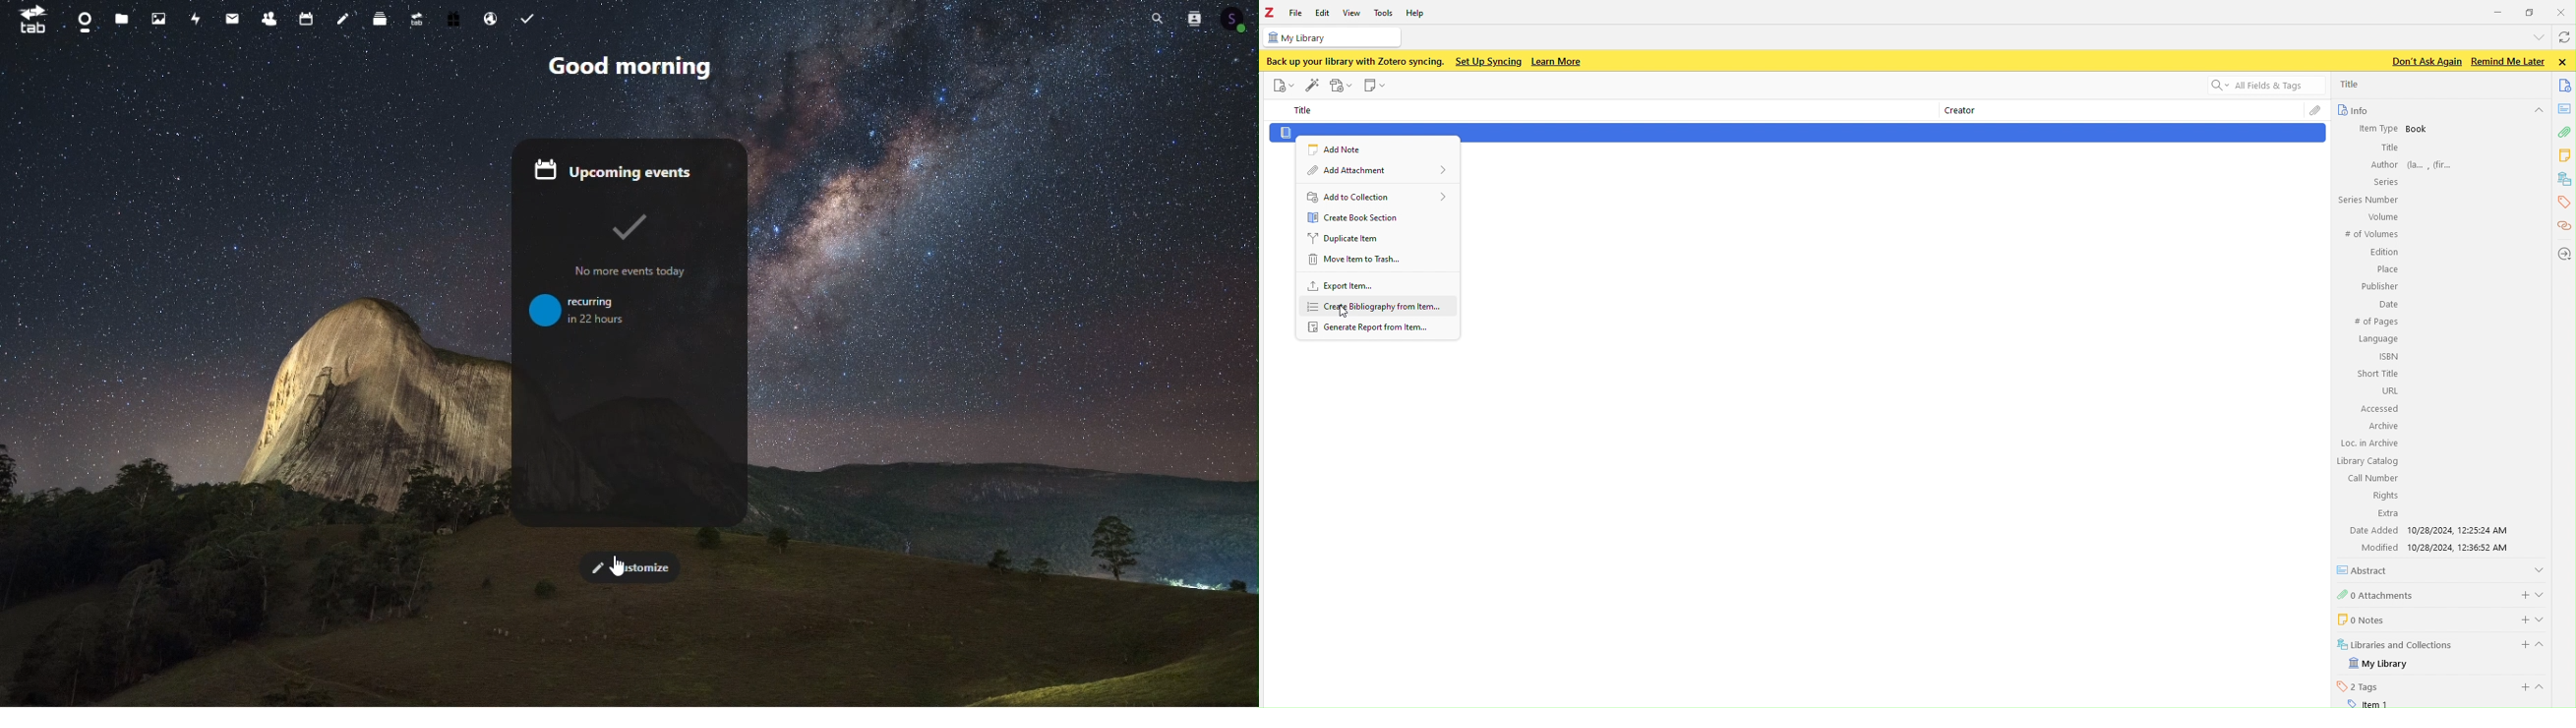  Describe the element at coordinates (1339, 148) in the screenshot. I see `add note` at that location.